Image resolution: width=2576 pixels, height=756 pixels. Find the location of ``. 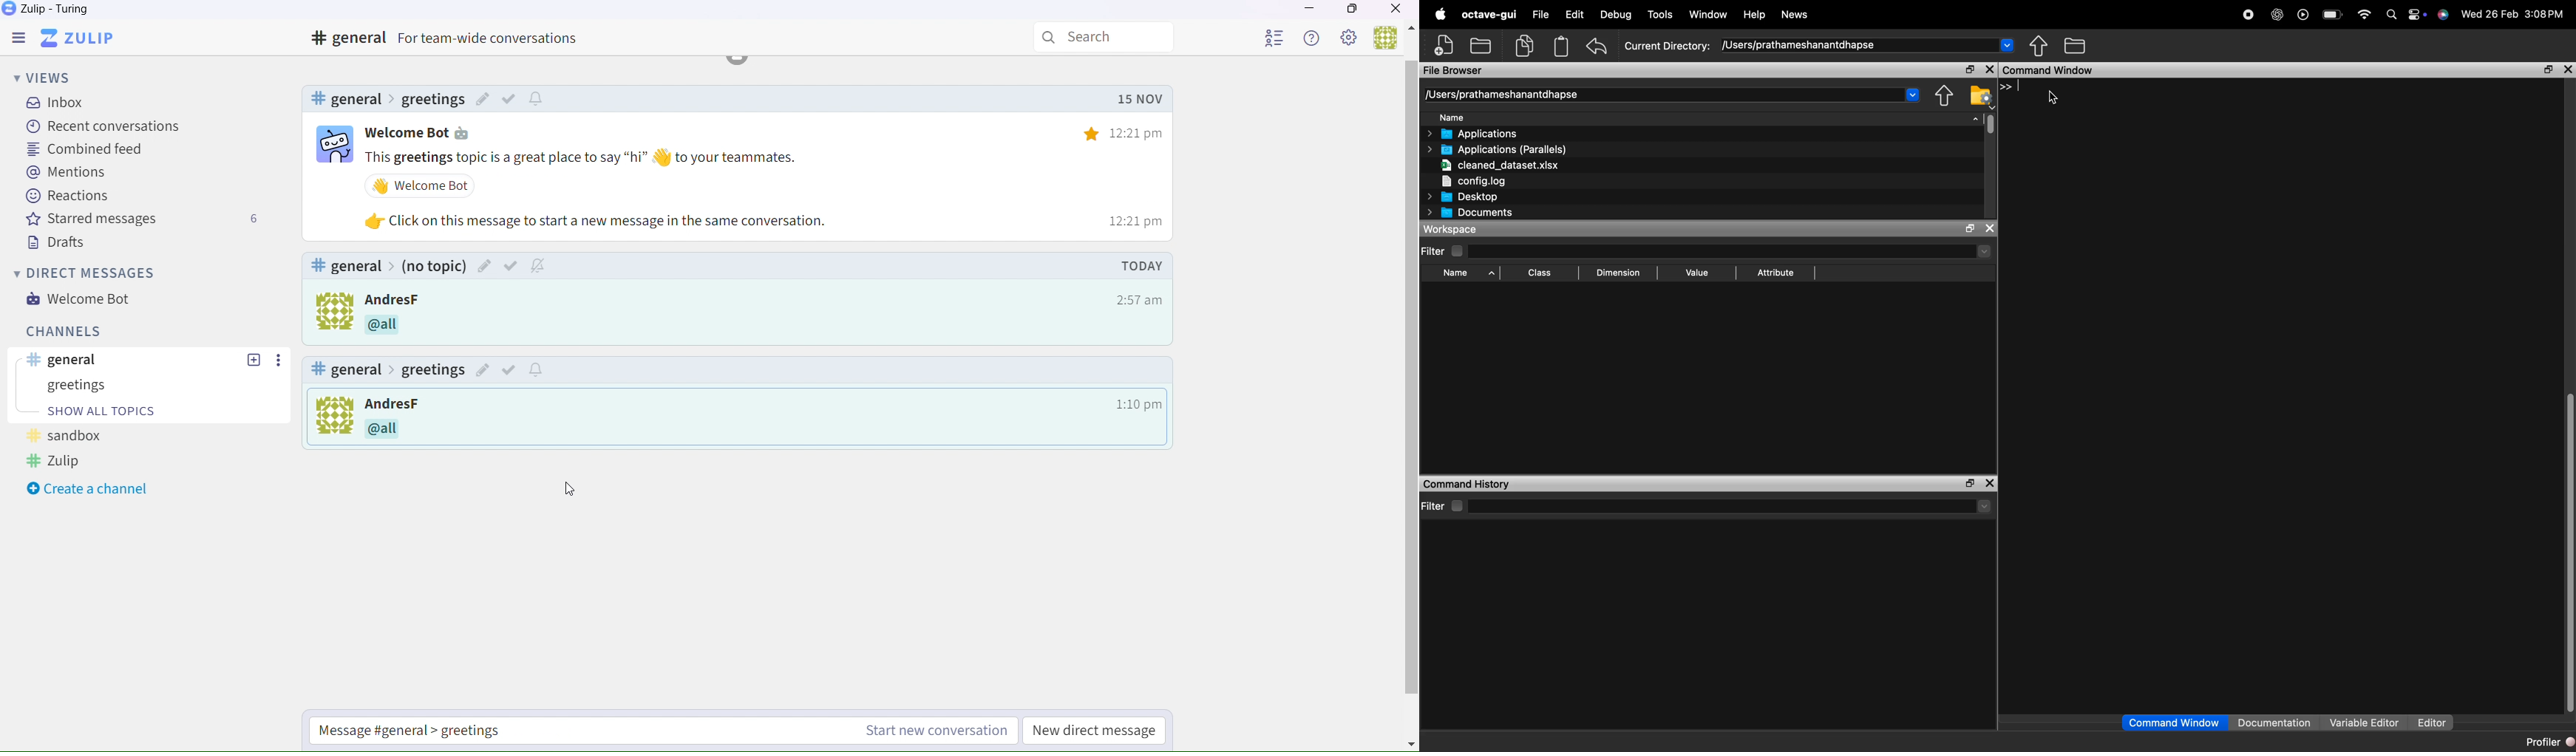

 is located at coordinates (253, 360).